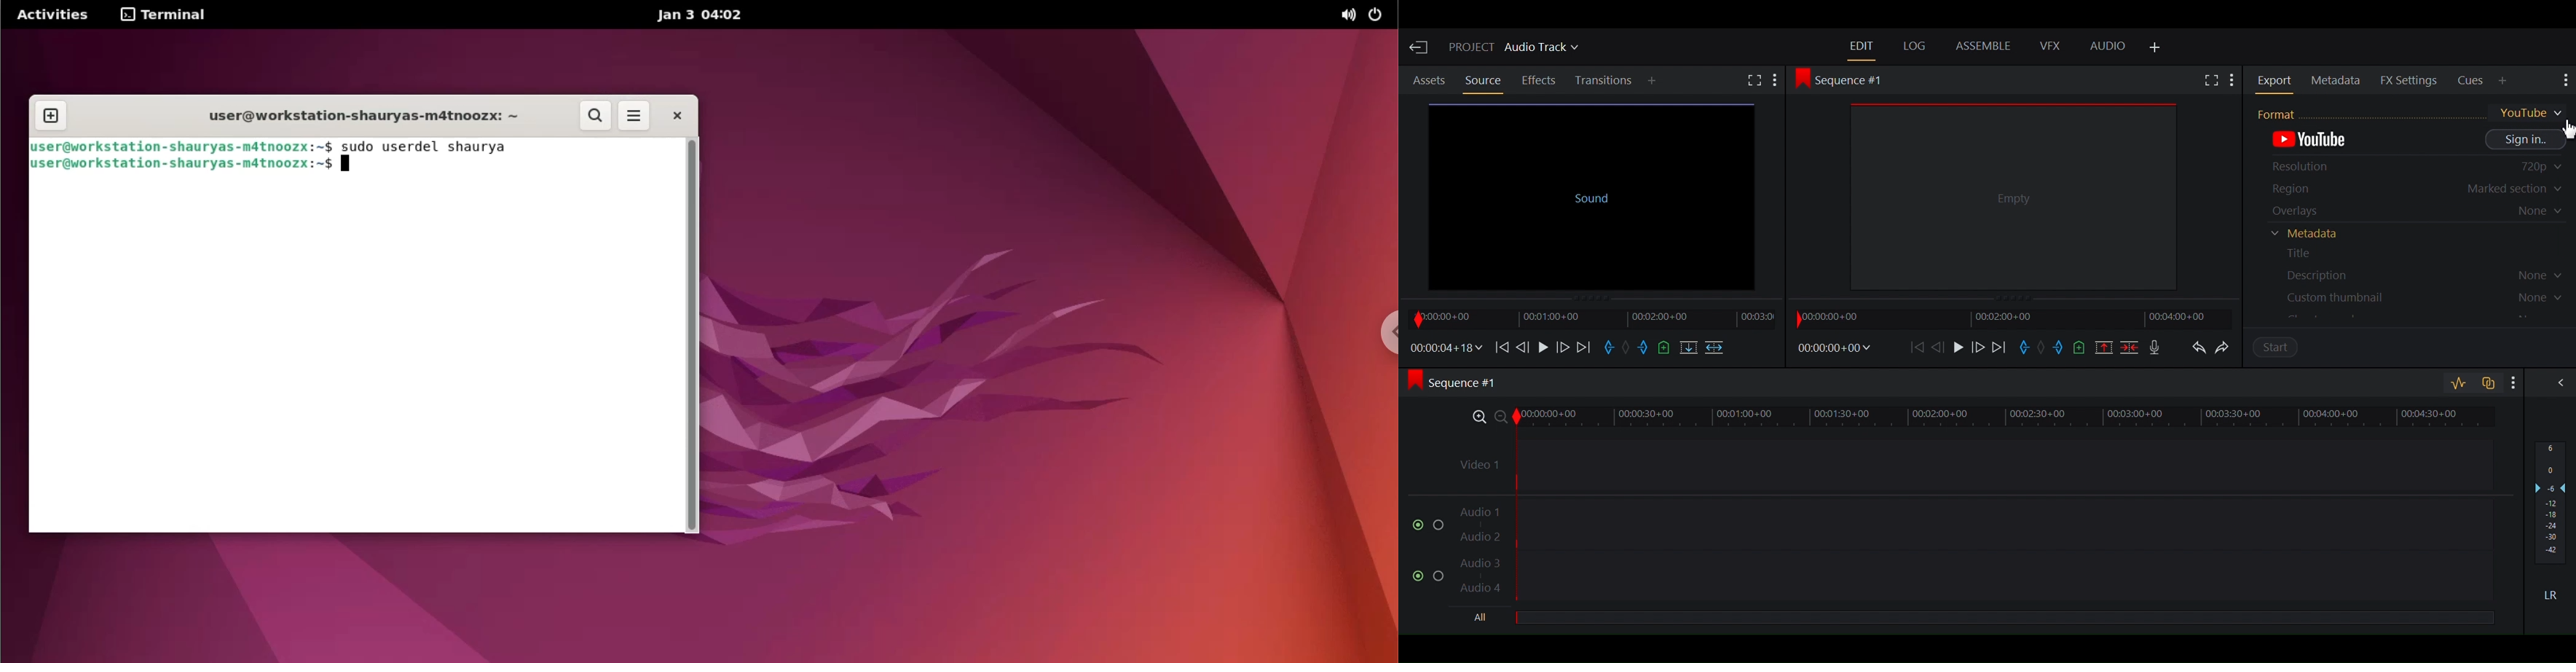  Describe the element at coordinates (1589, 194) in the screenshot. I see `Sound` at that location.